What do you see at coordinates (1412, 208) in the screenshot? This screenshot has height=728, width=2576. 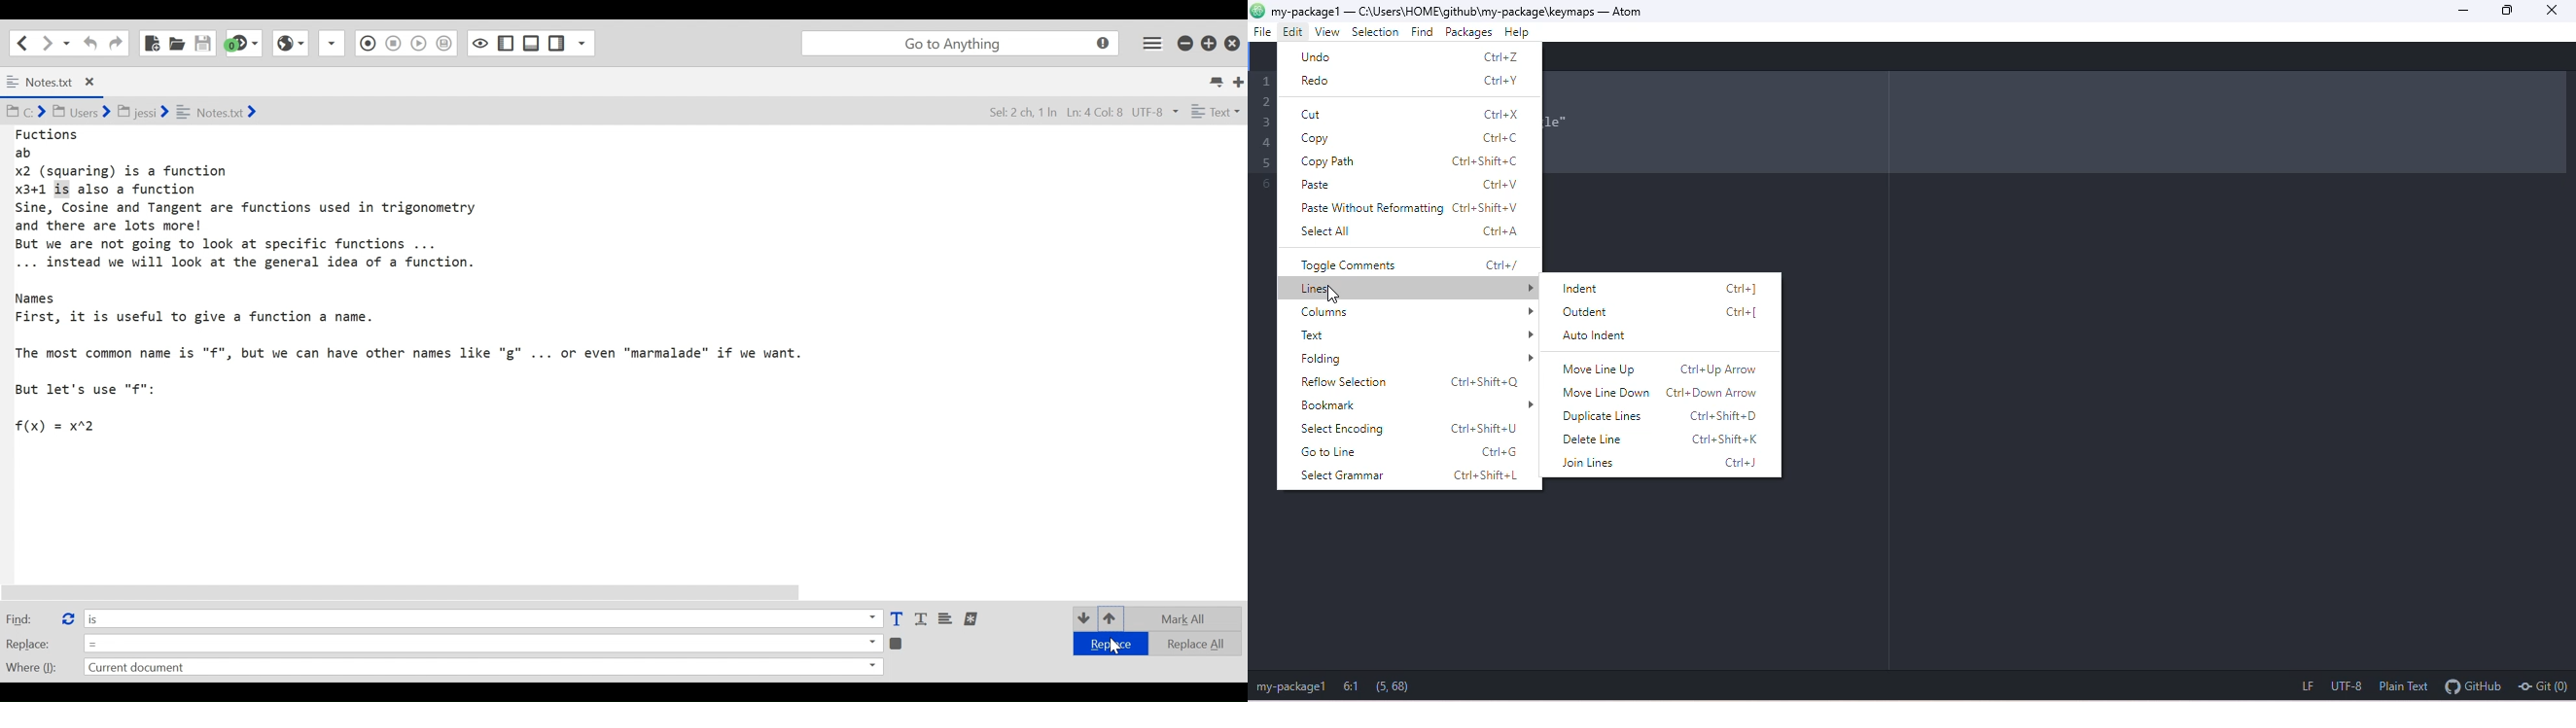 I see `paste without reforming ` at bounding box center [1412, 208].